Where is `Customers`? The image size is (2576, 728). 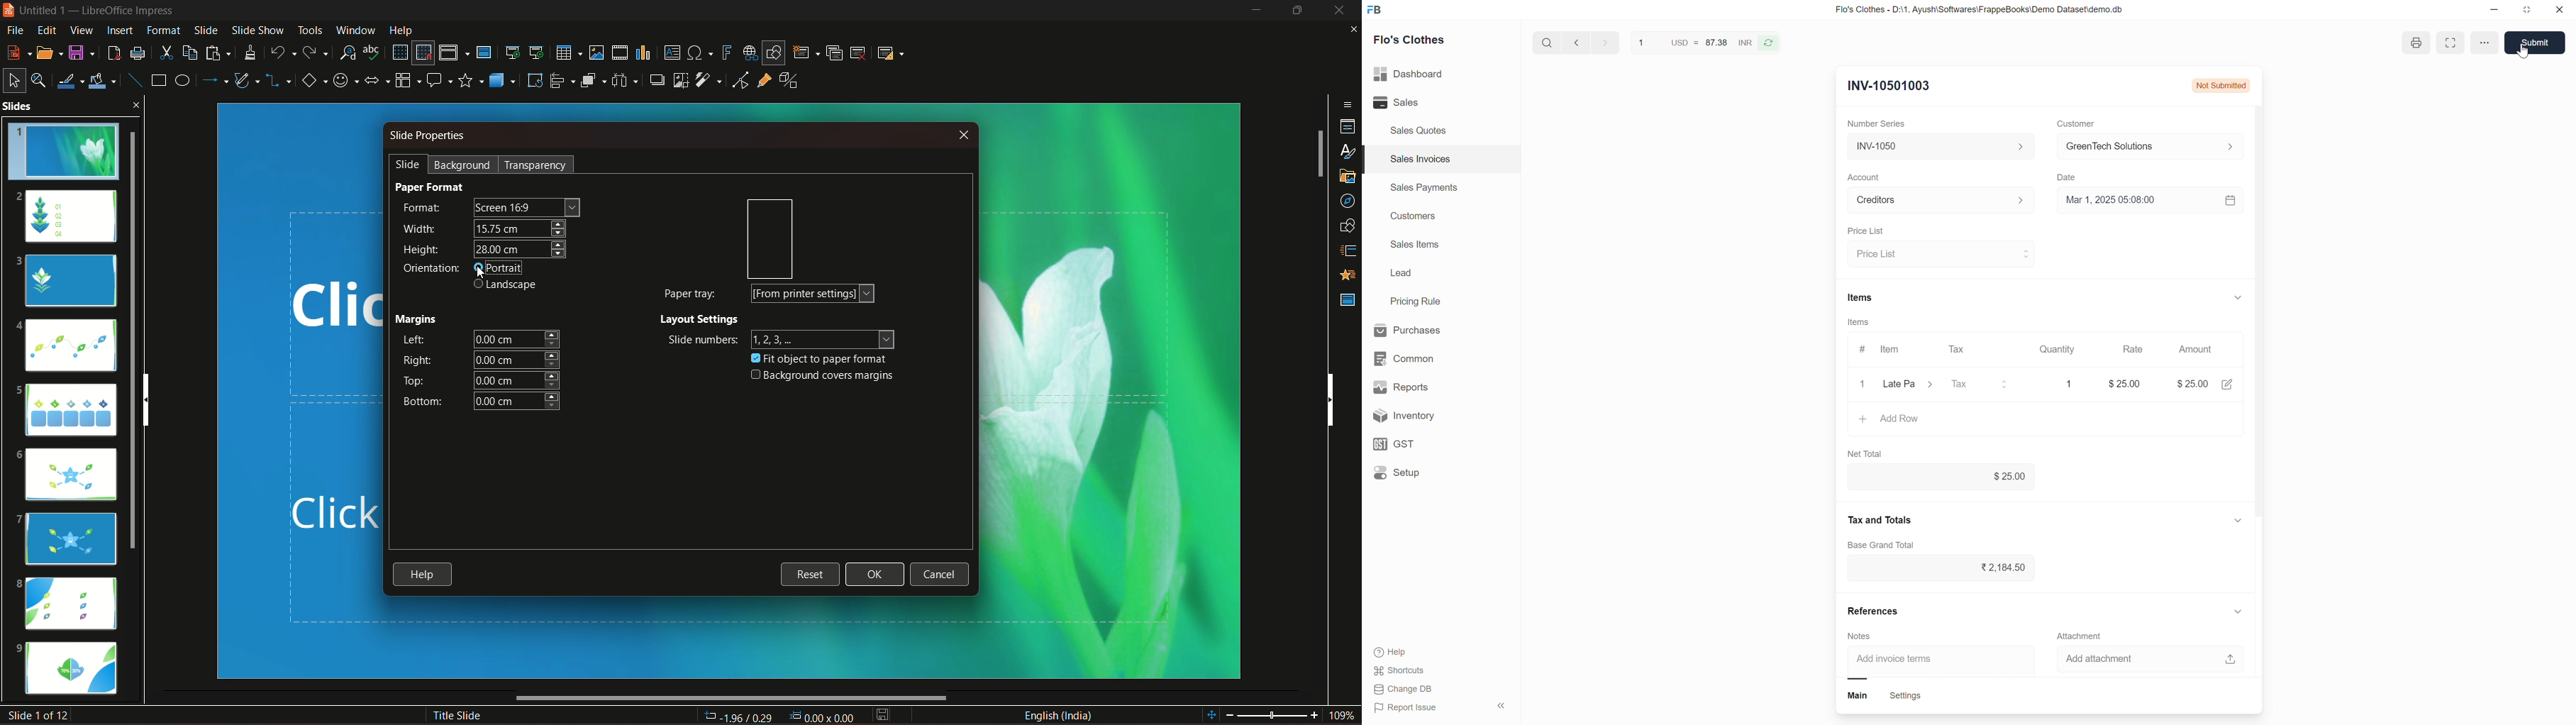 Customers is located at coordinates (1412, 217).